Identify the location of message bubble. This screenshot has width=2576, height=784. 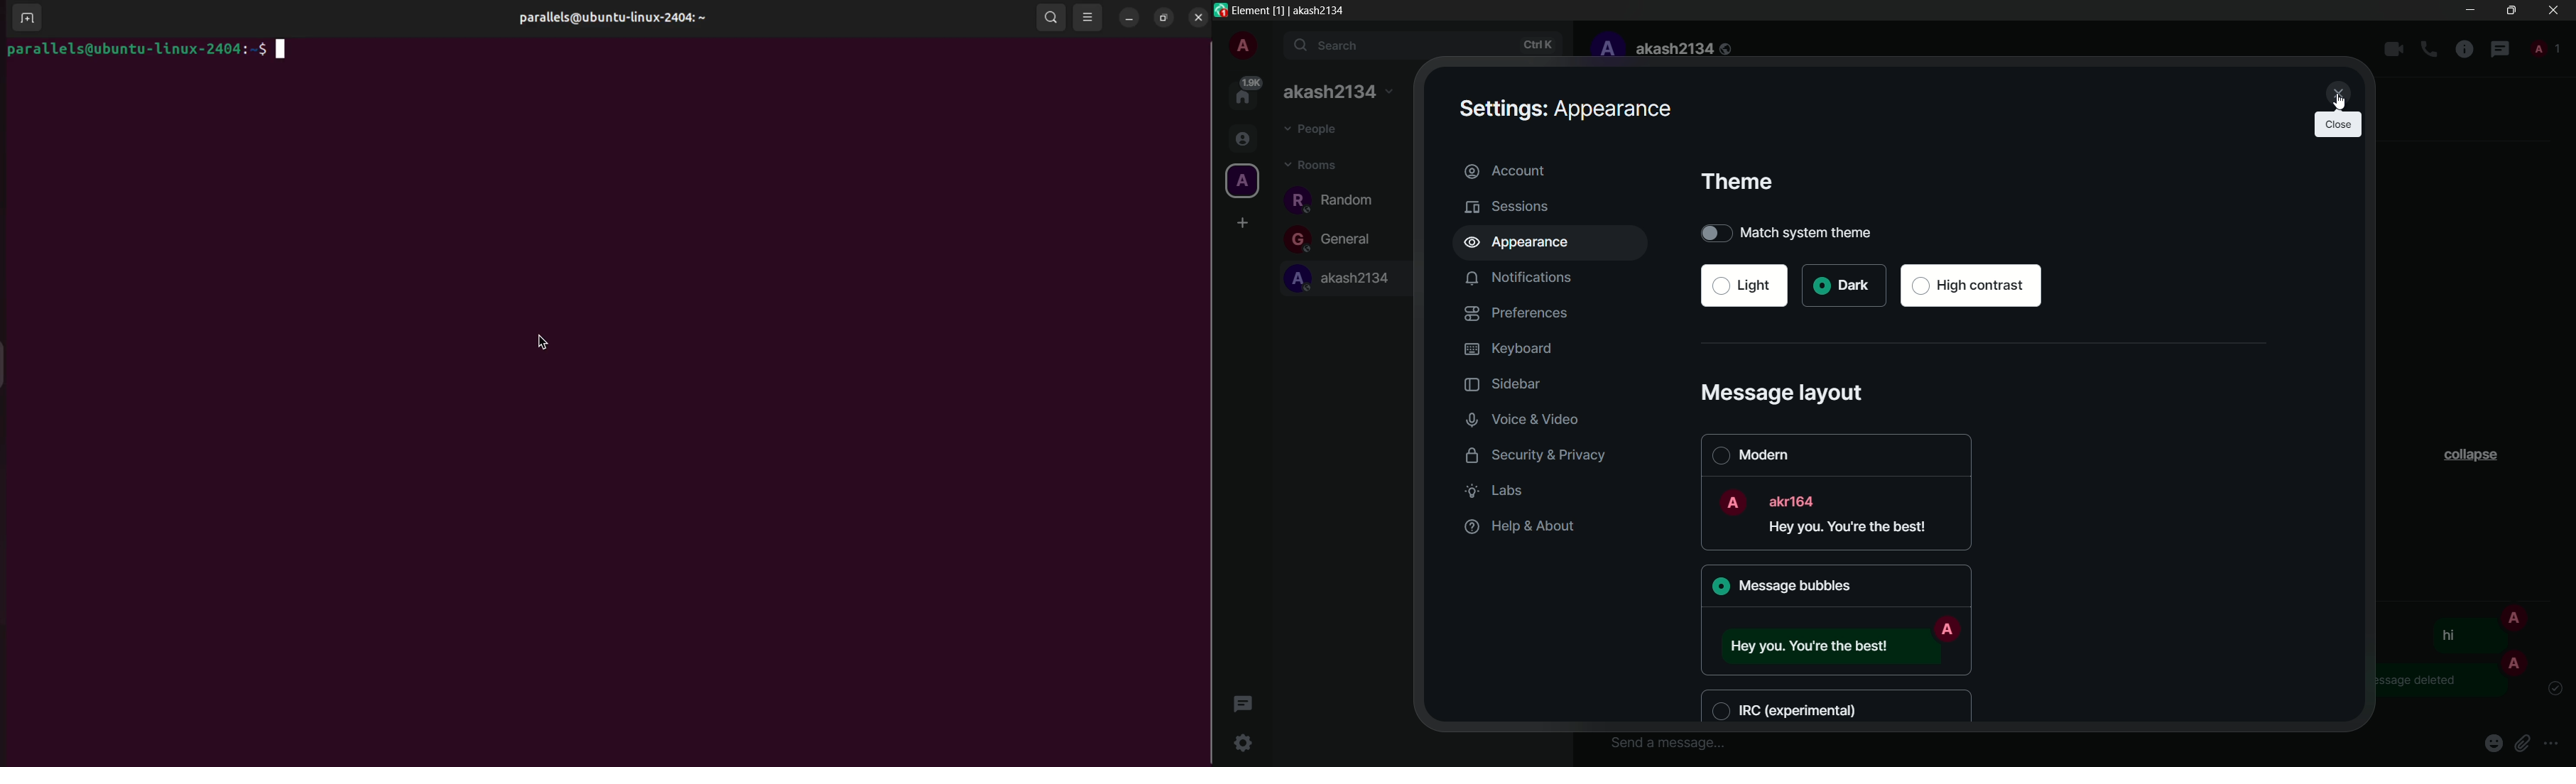
(1794, 585).